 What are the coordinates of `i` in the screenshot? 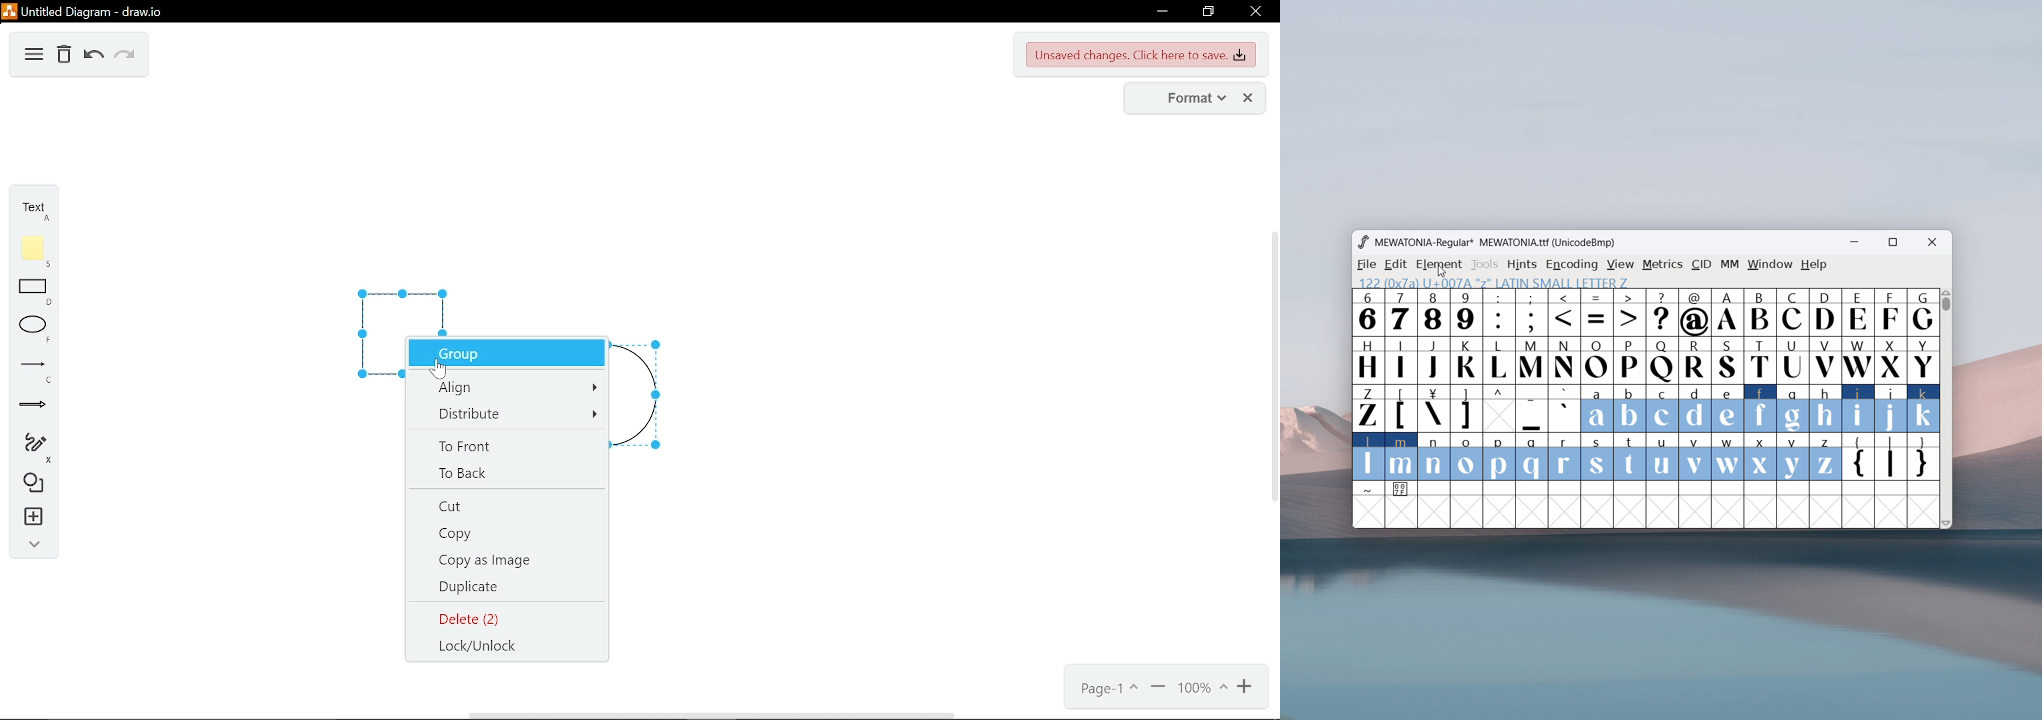 It's located at (1859, 409).